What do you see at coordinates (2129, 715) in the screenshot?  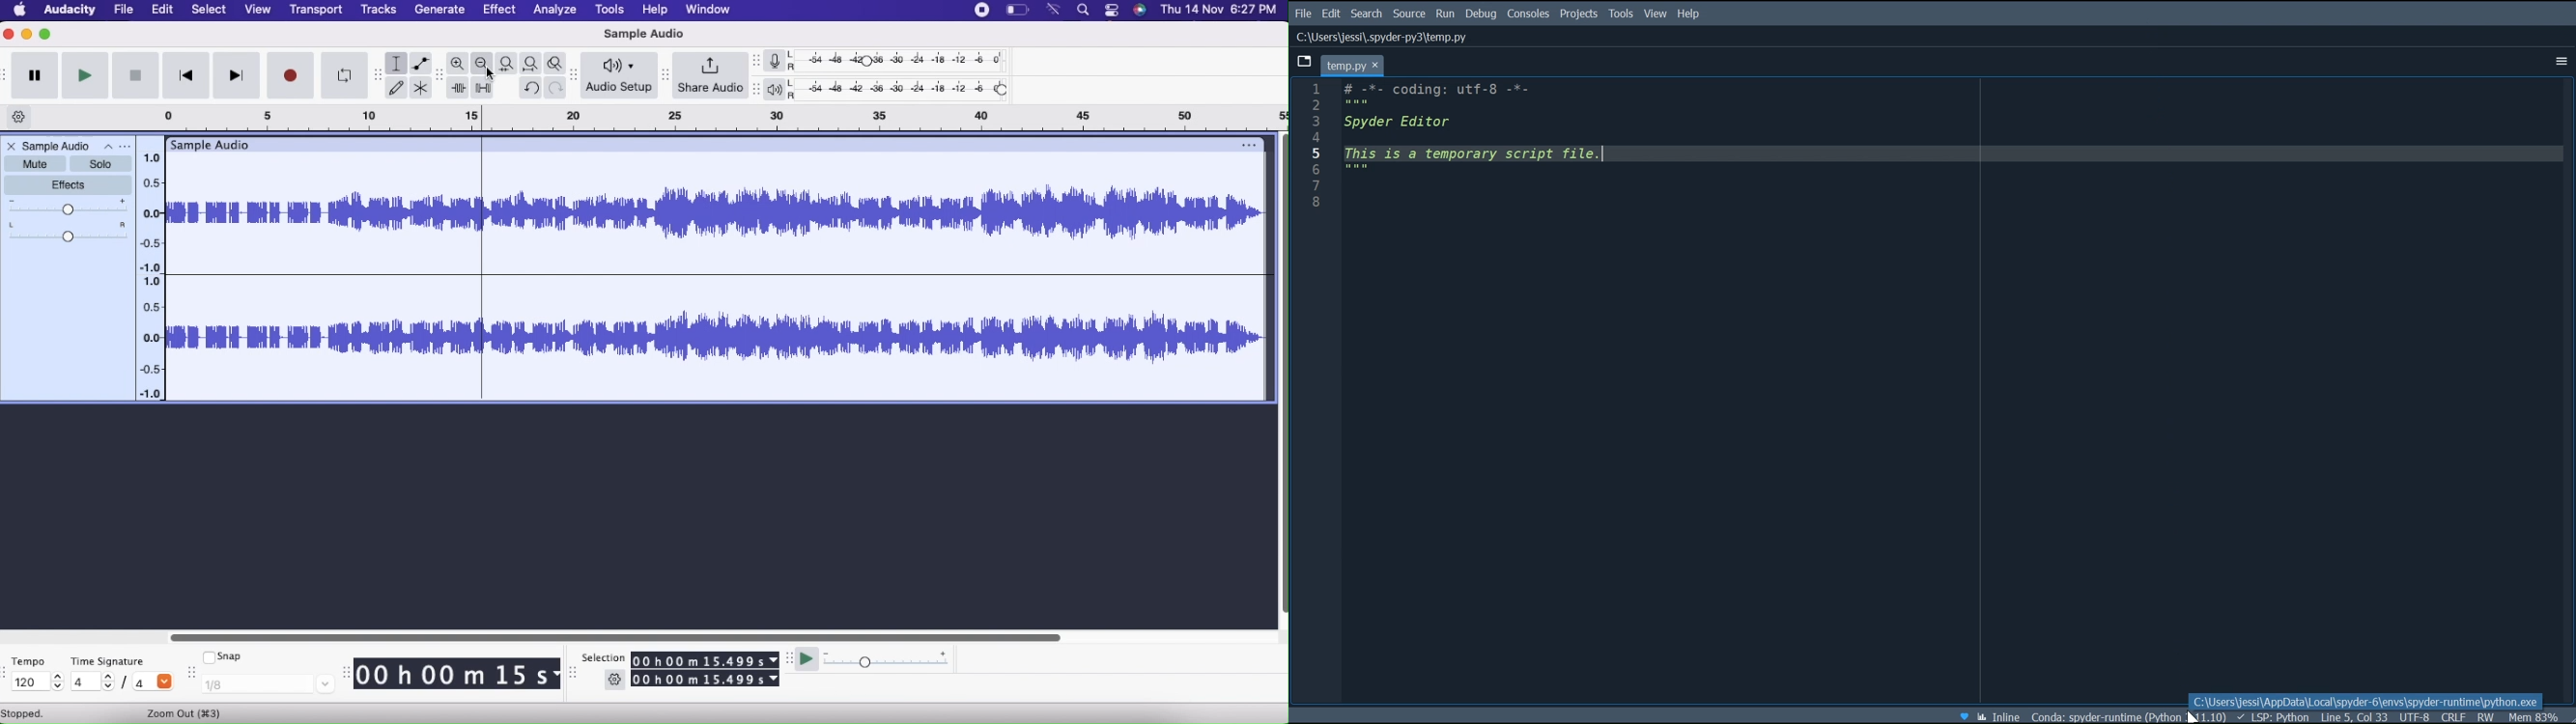 I see `File Directory` at bounding box center [2129, 715].